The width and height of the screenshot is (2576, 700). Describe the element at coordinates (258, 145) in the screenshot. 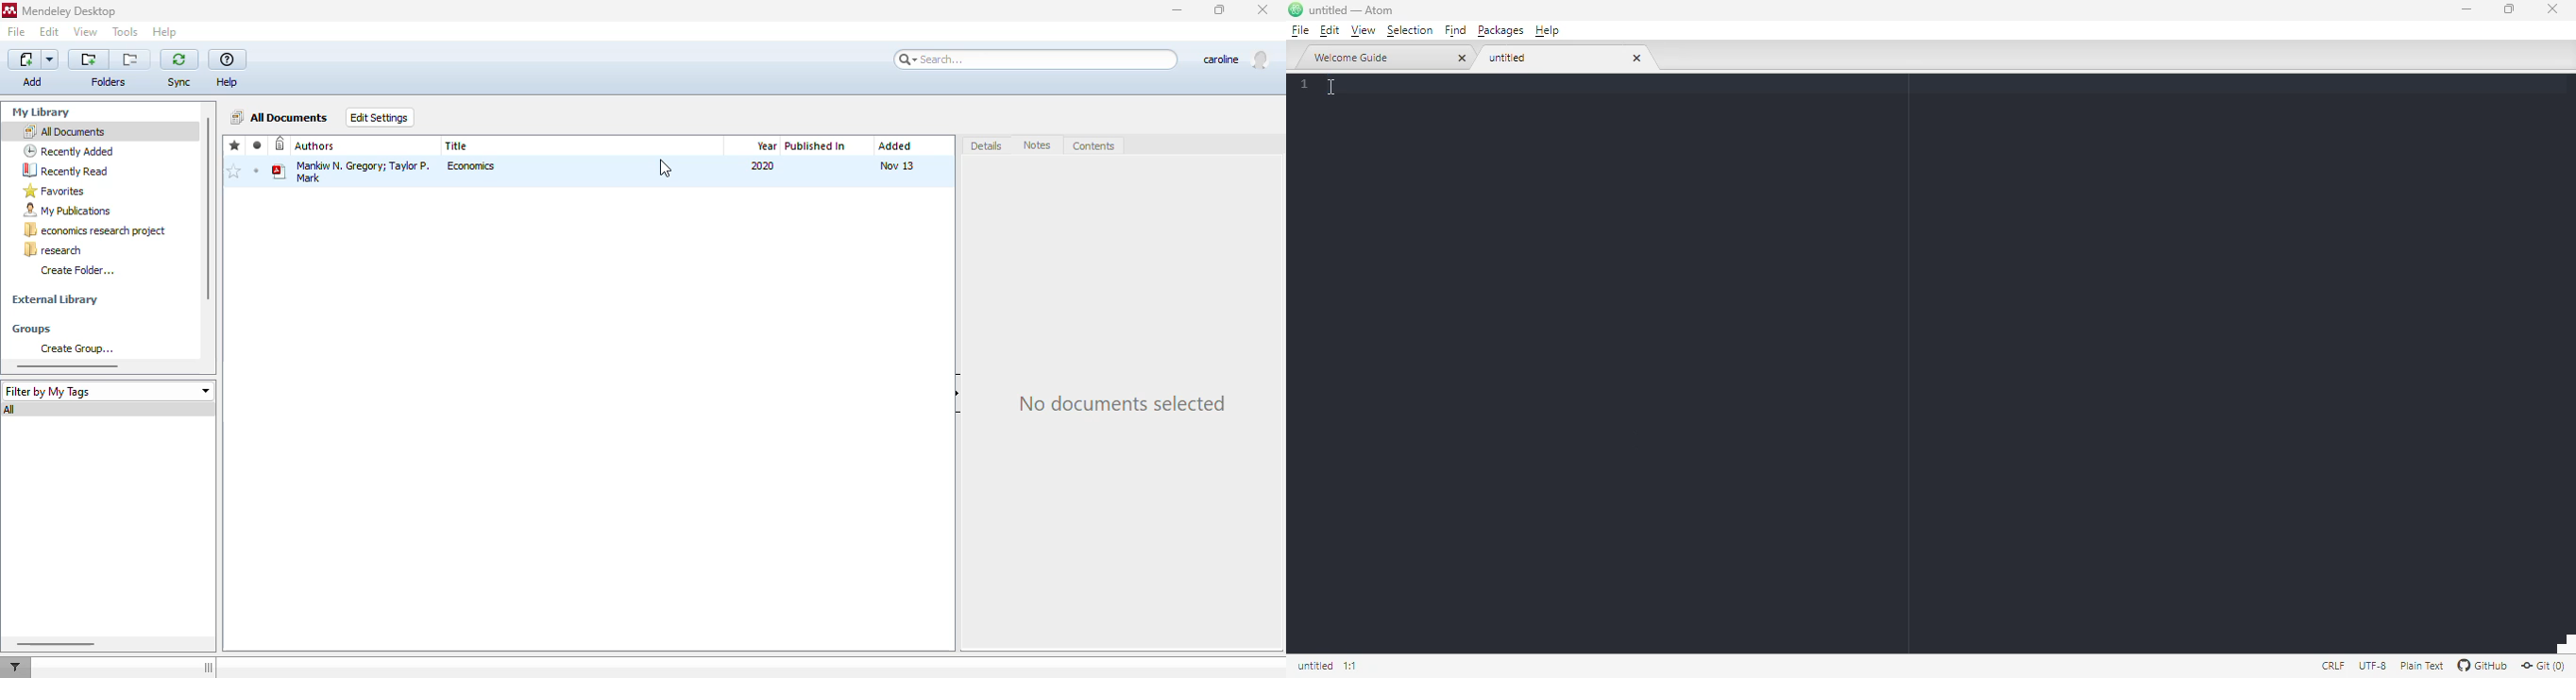

I see `read/unread` at that location.